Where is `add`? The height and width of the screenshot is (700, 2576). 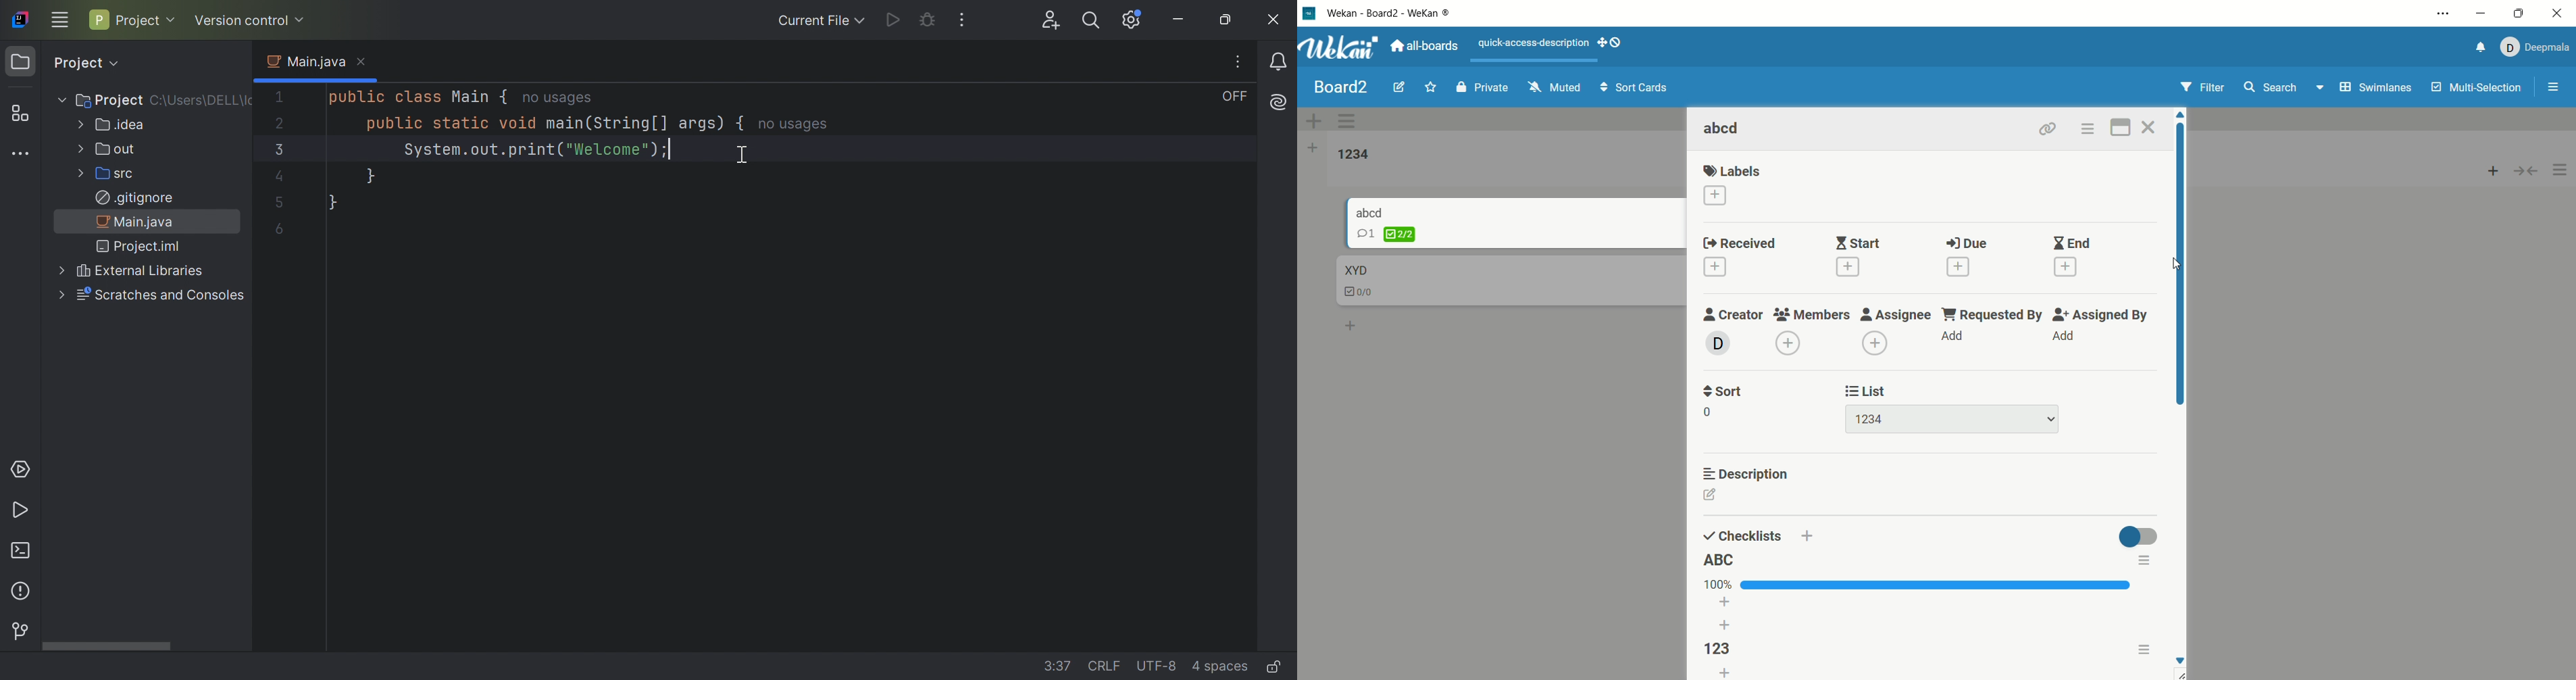
add is located at coordinates (1725, 672).